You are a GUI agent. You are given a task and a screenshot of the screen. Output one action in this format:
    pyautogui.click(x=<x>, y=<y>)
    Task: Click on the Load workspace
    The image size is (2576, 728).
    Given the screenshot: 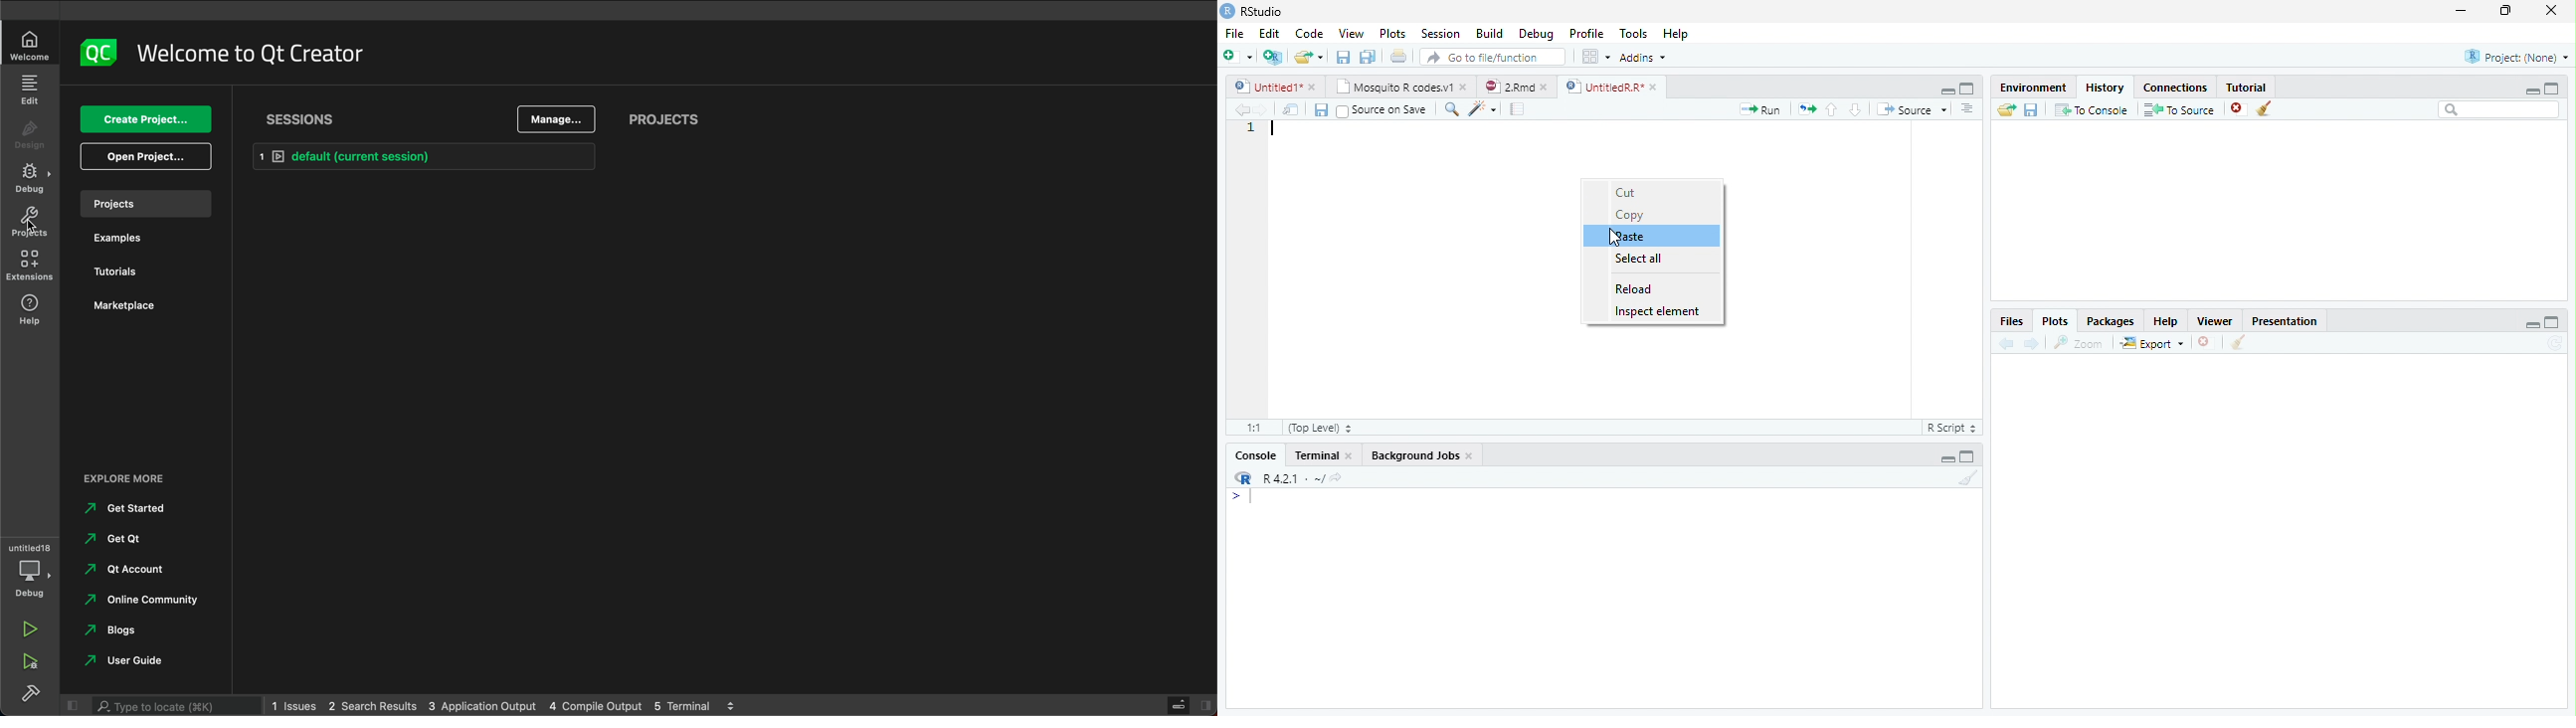 What is the action you would take?
    pyautogui.click(x=2004, y=110)
    